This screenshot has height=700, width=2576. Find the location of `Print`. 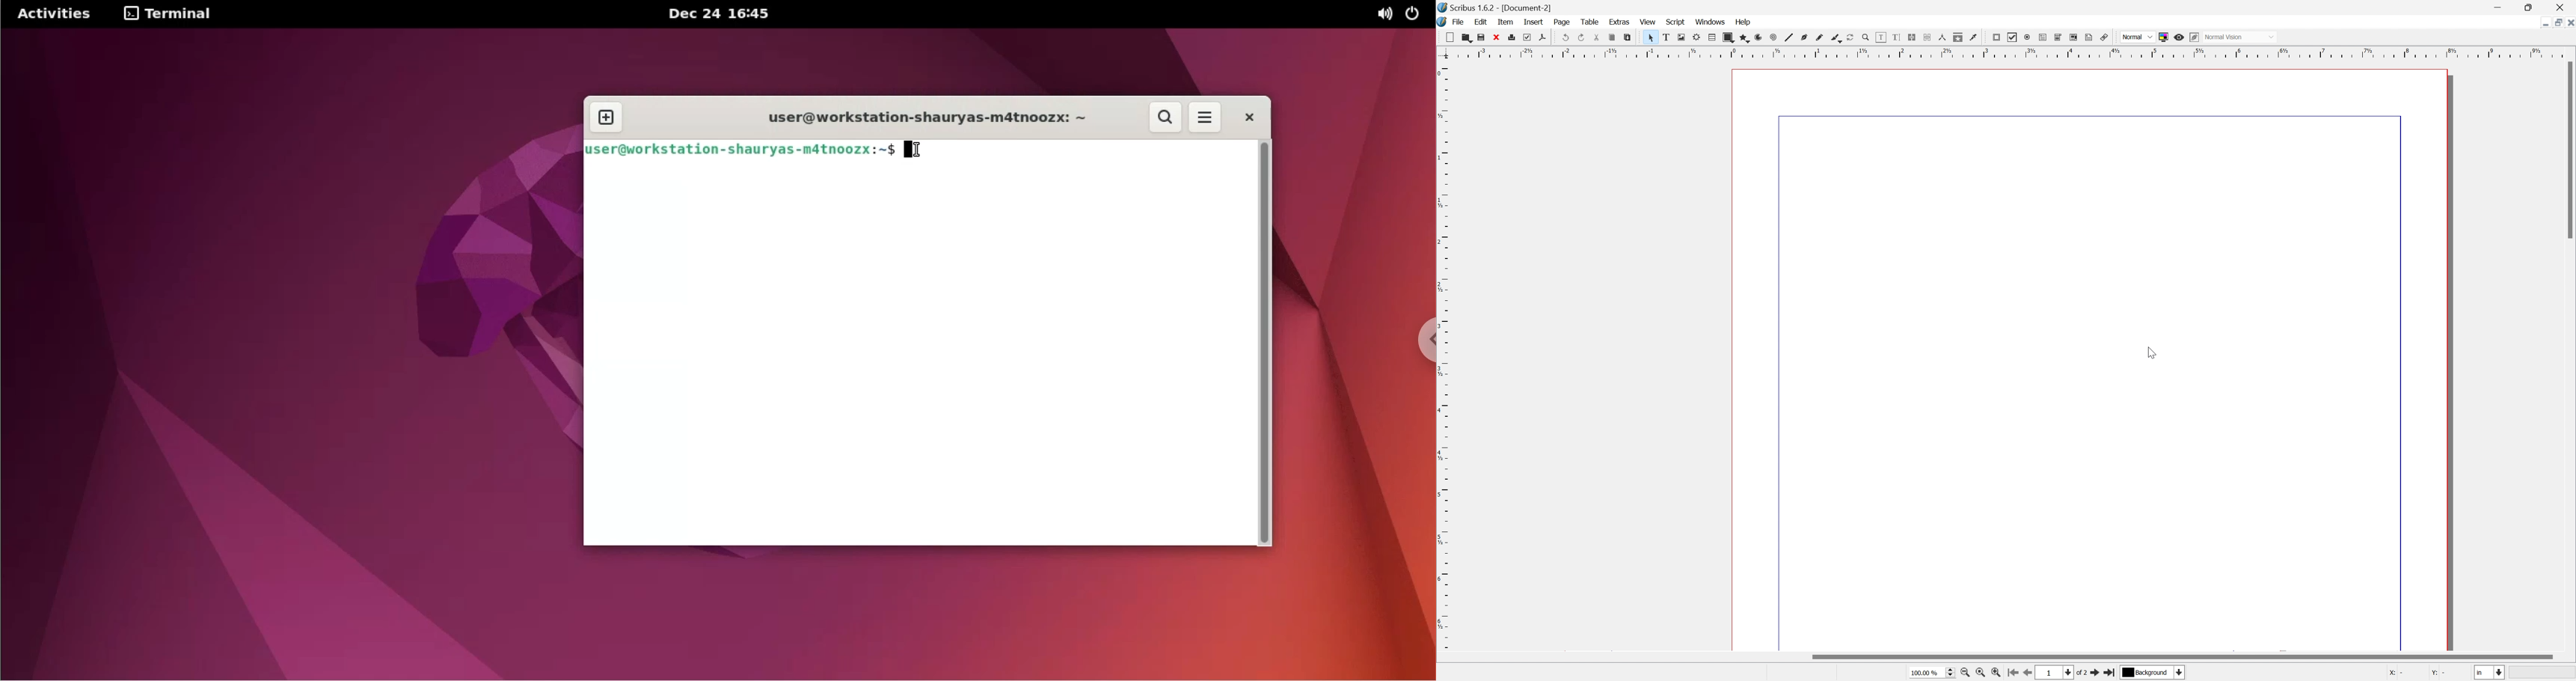

Print is located at coordinates (1515, 38).